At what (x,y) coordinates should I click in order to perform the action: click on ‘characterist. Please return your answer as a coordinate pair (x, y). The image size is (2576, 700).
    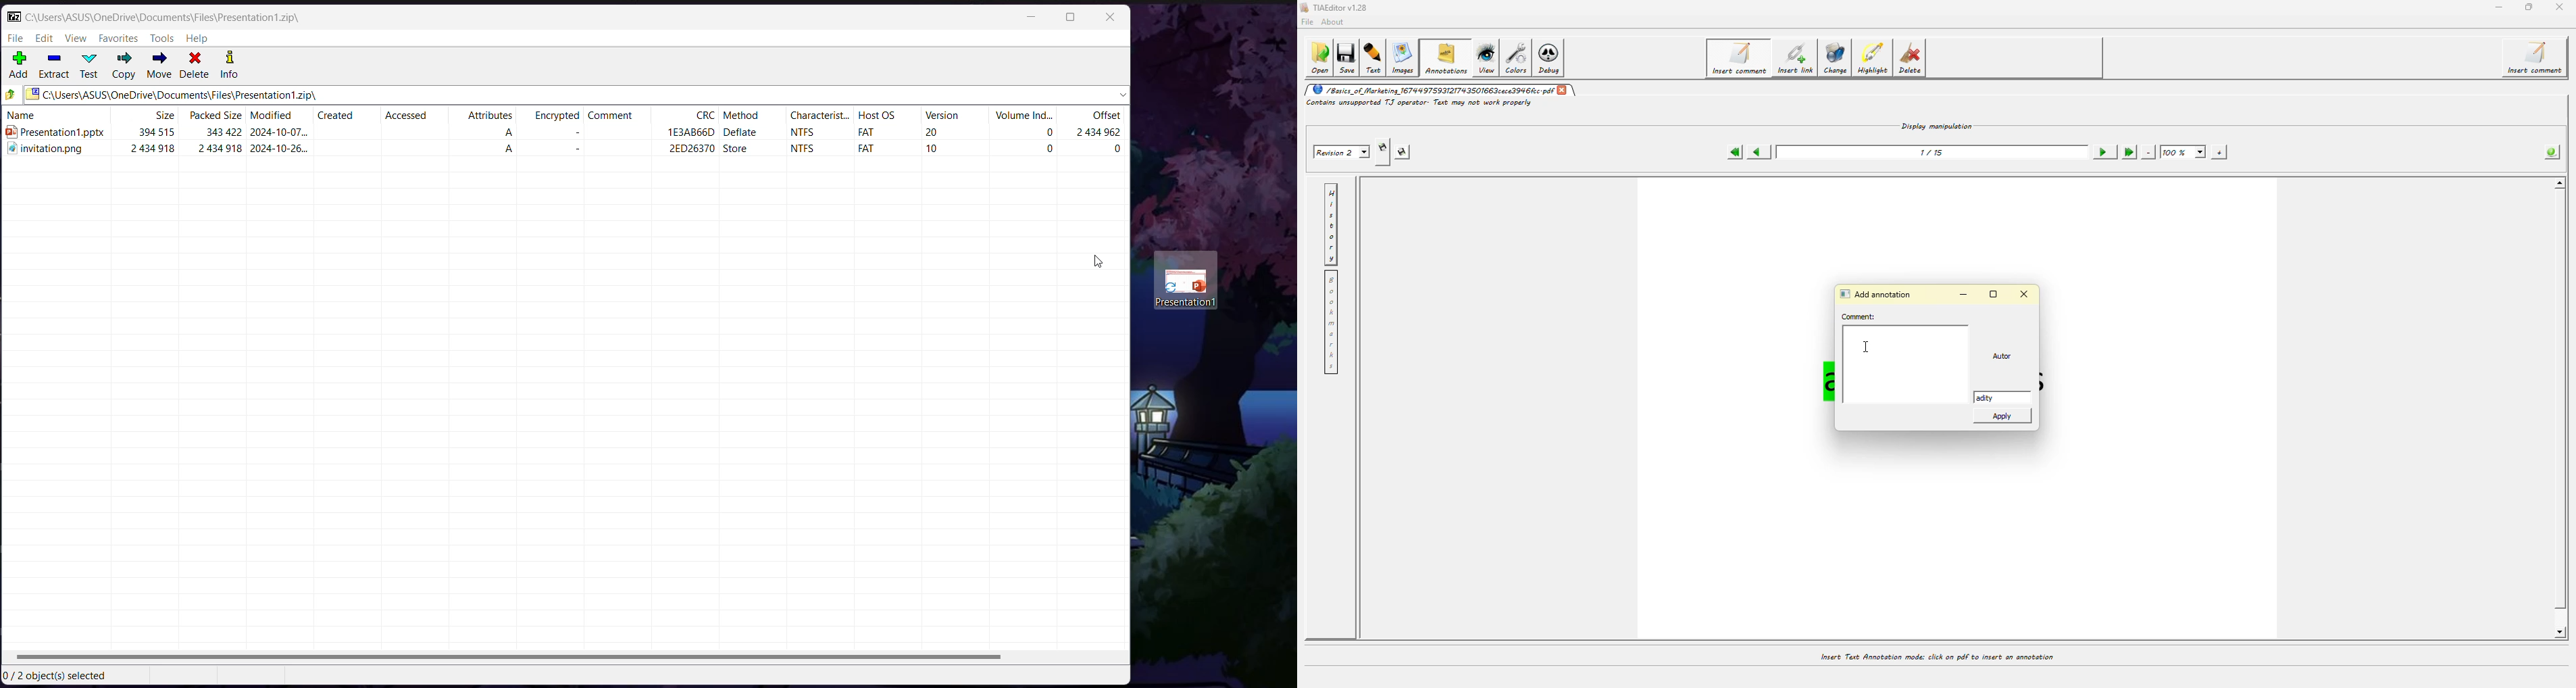
    Looking at the image, I should click on (809, 118).